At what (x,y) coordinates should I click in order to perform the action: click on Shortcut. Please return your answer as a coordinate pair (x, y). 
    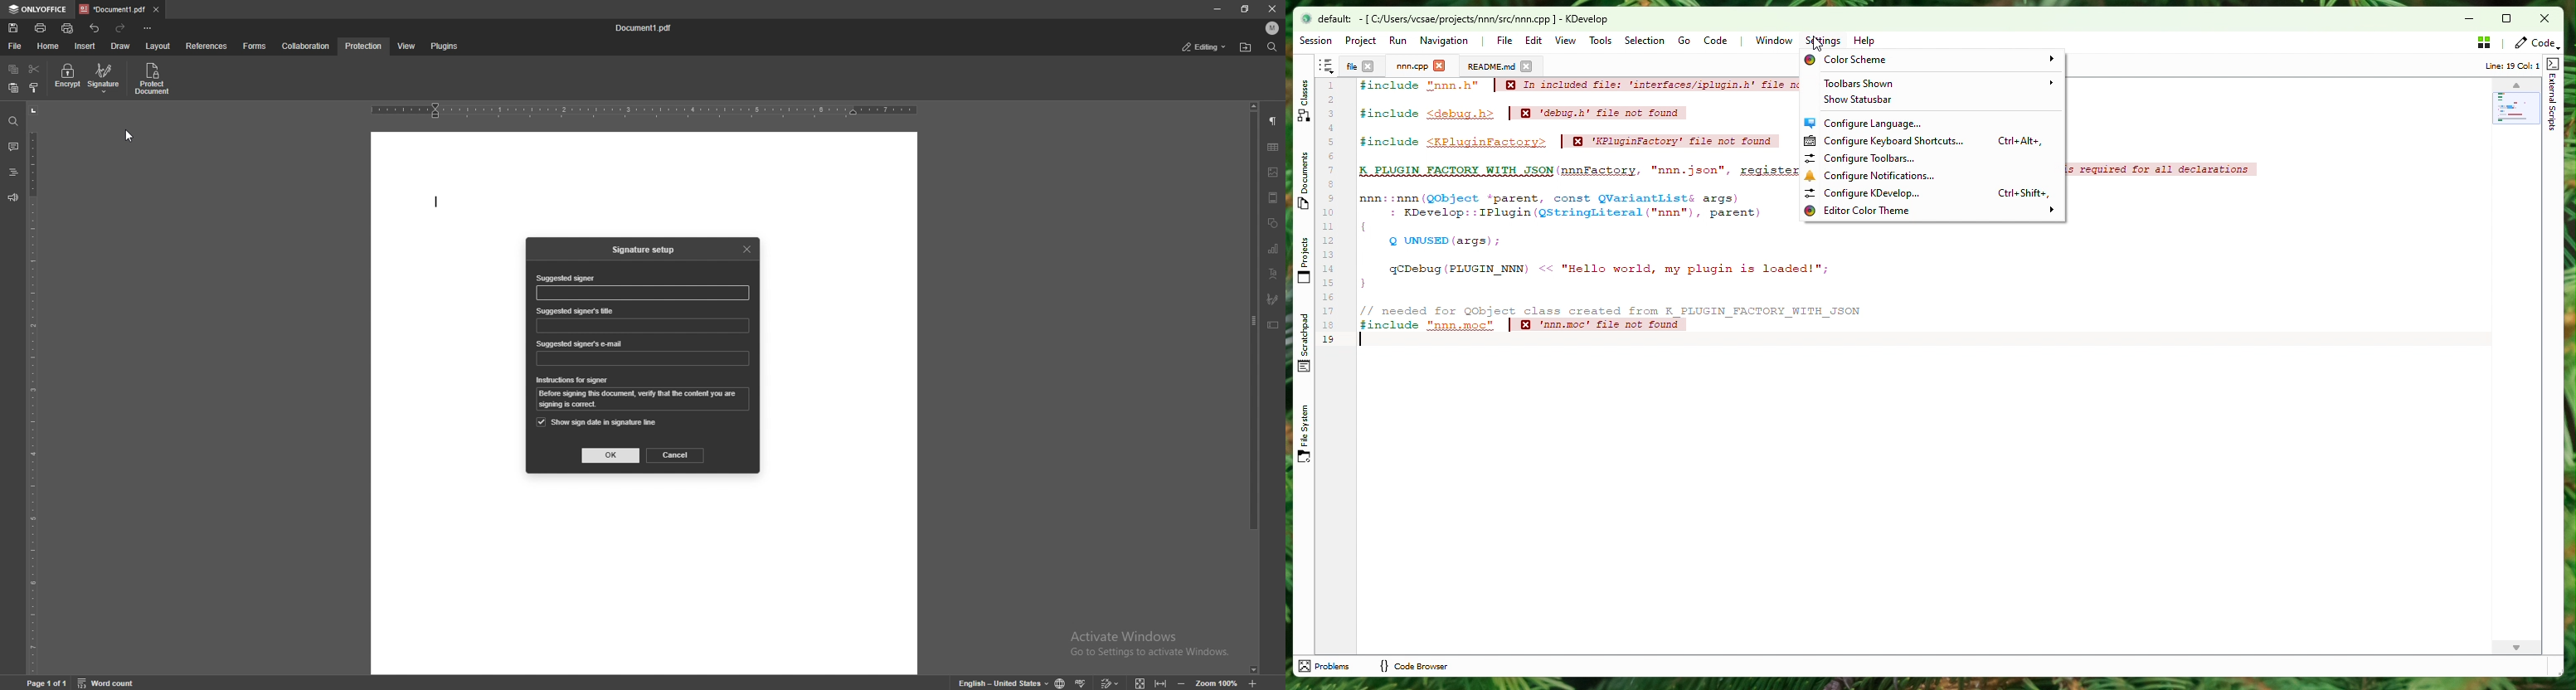
    Looking at the image, I should click on (1329, 65).